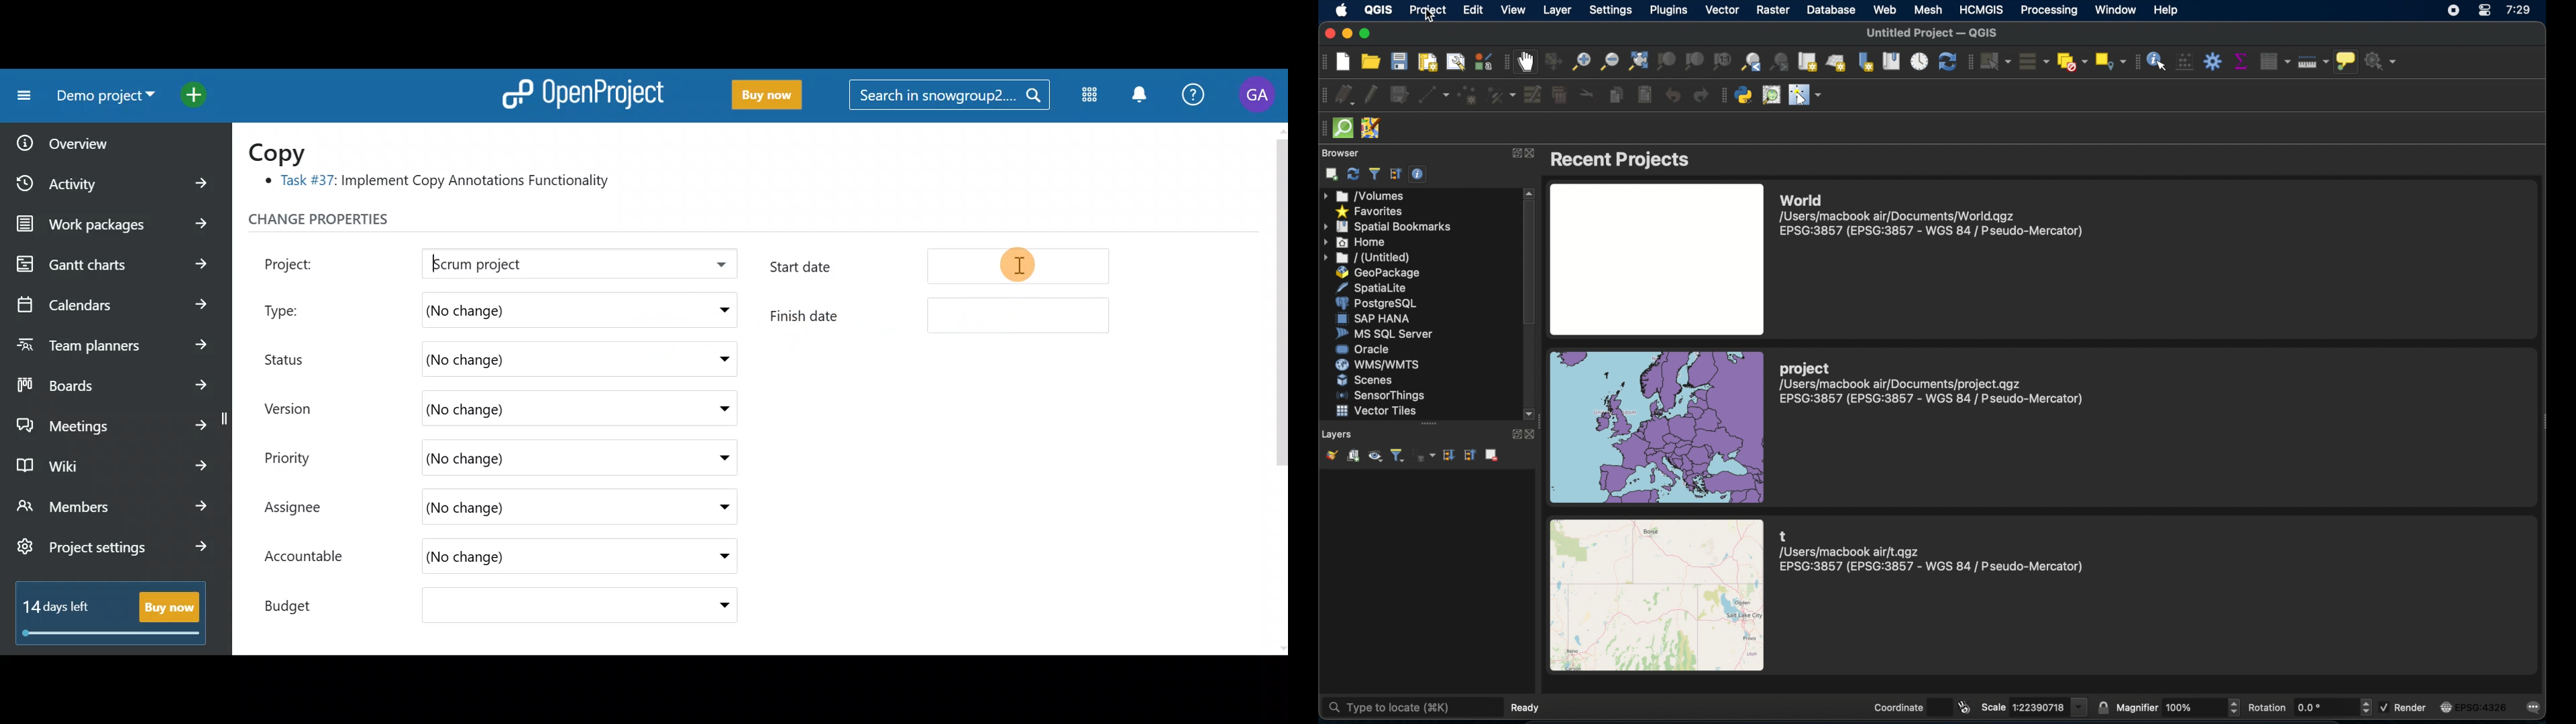 The height and width of the screenshot is (728, 2576). Describe the element at coordinates (1363, 350) in the screenshot. I see `oracle` at that location.